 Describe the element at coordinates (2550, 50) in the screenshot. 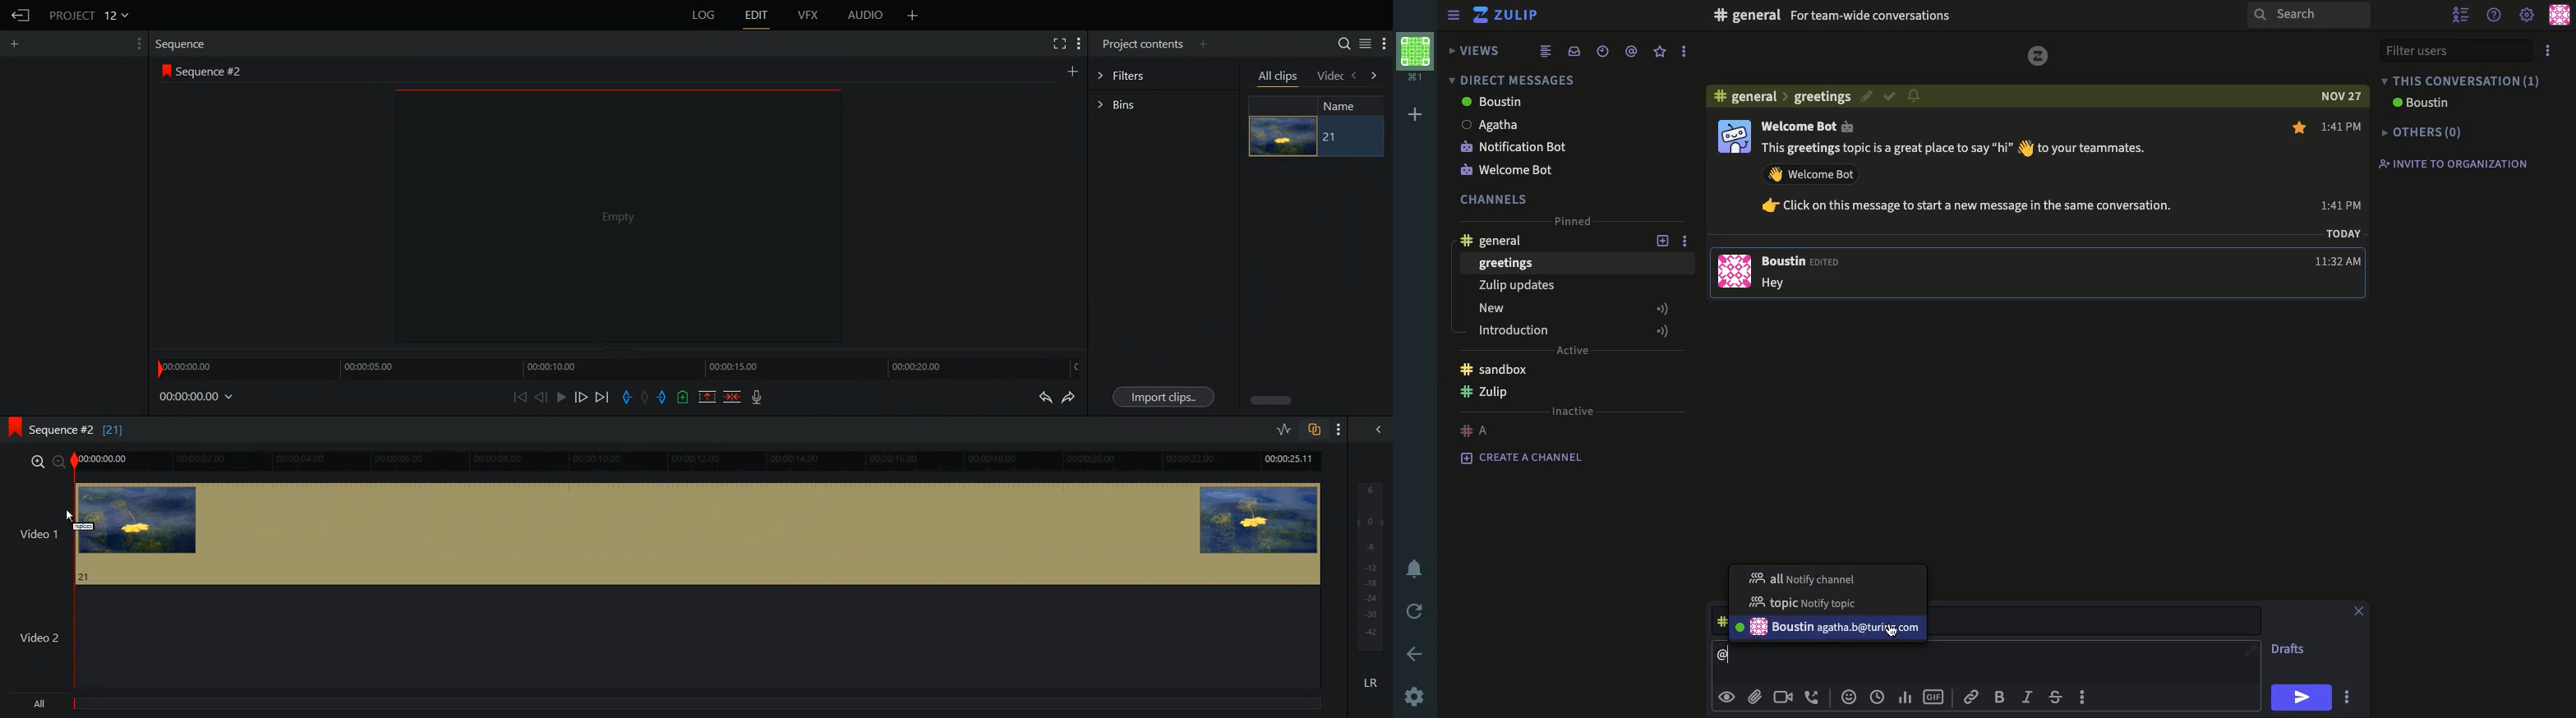

I see `options` at that location.